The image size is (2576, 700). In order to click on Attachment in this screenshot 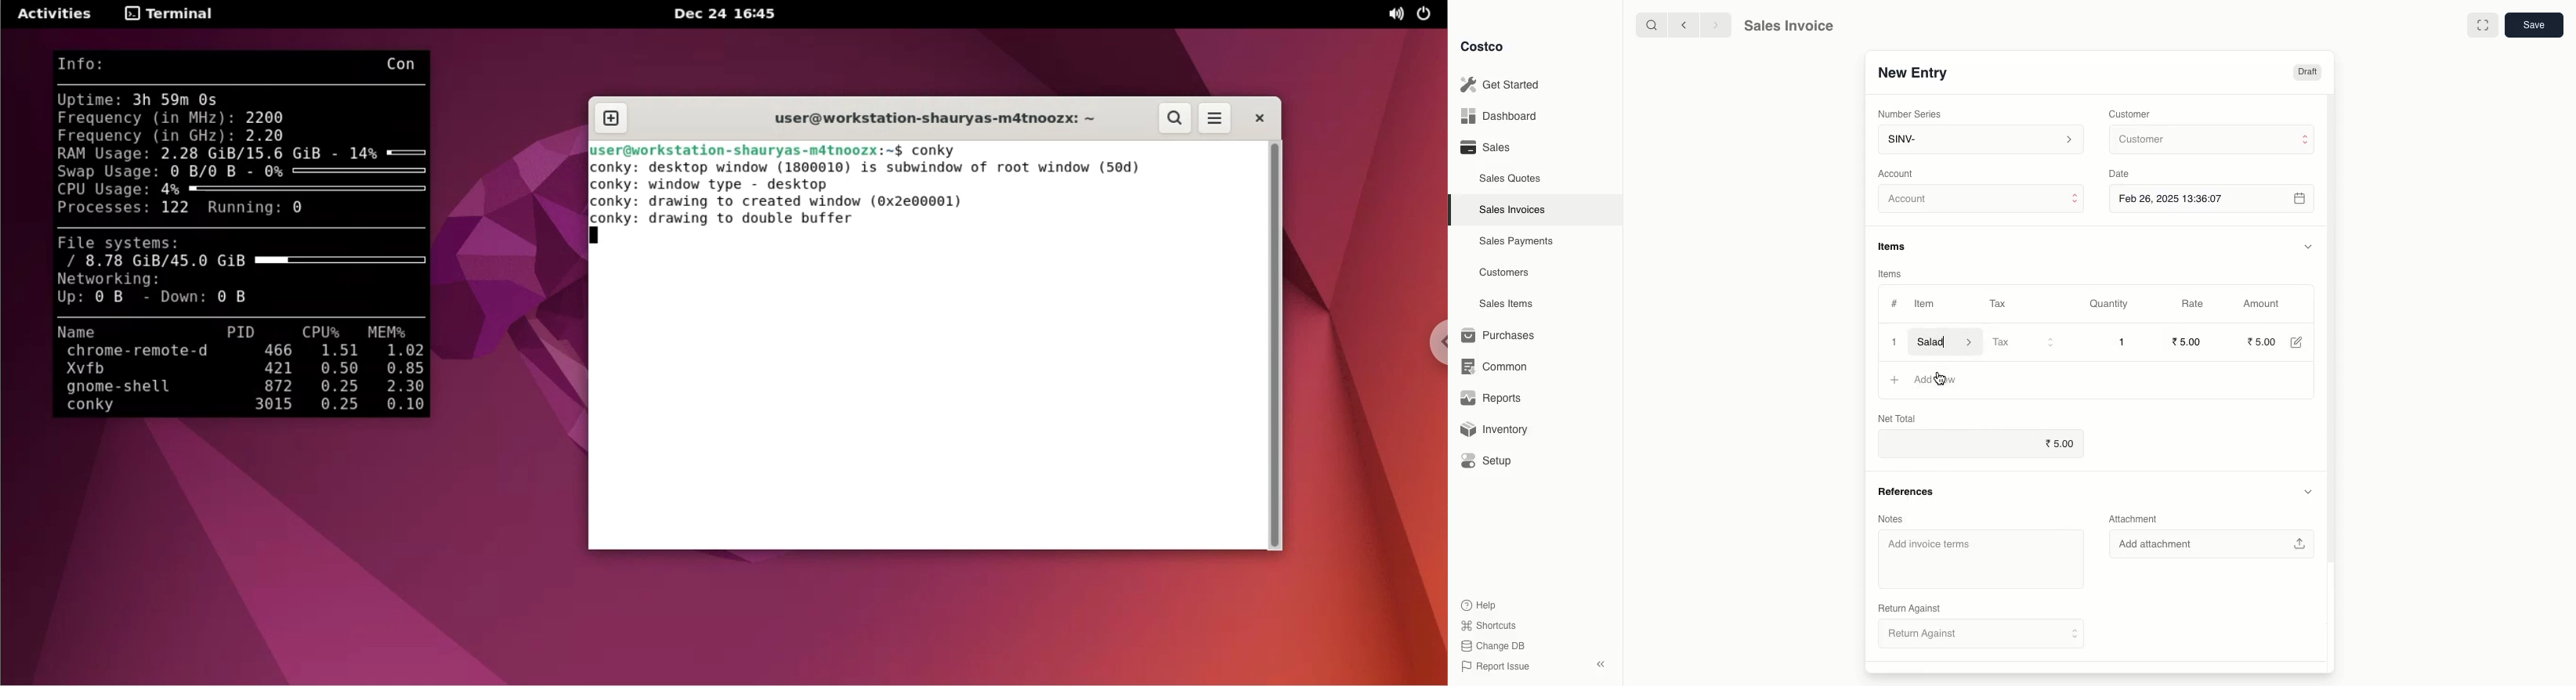, I will do `click(2131, 518)`.